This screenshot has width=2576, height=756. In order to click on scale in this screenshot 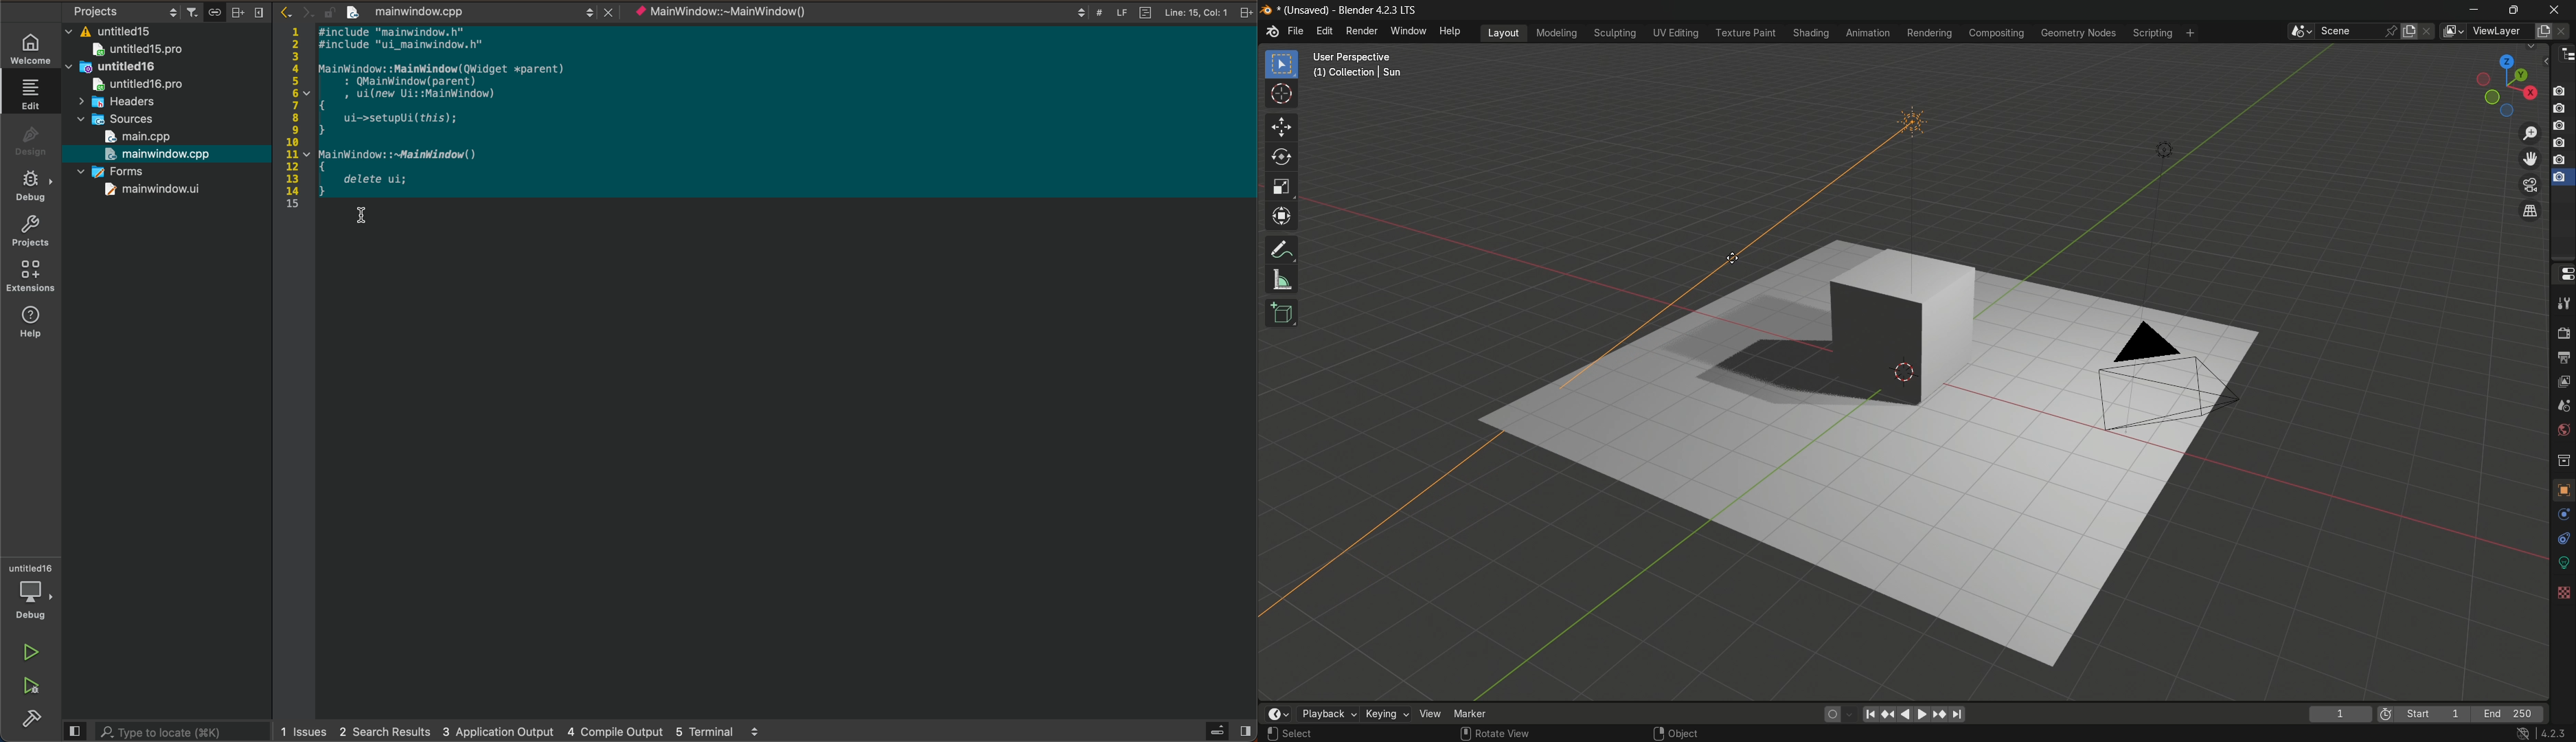, I will do `click(1281, 188)`.